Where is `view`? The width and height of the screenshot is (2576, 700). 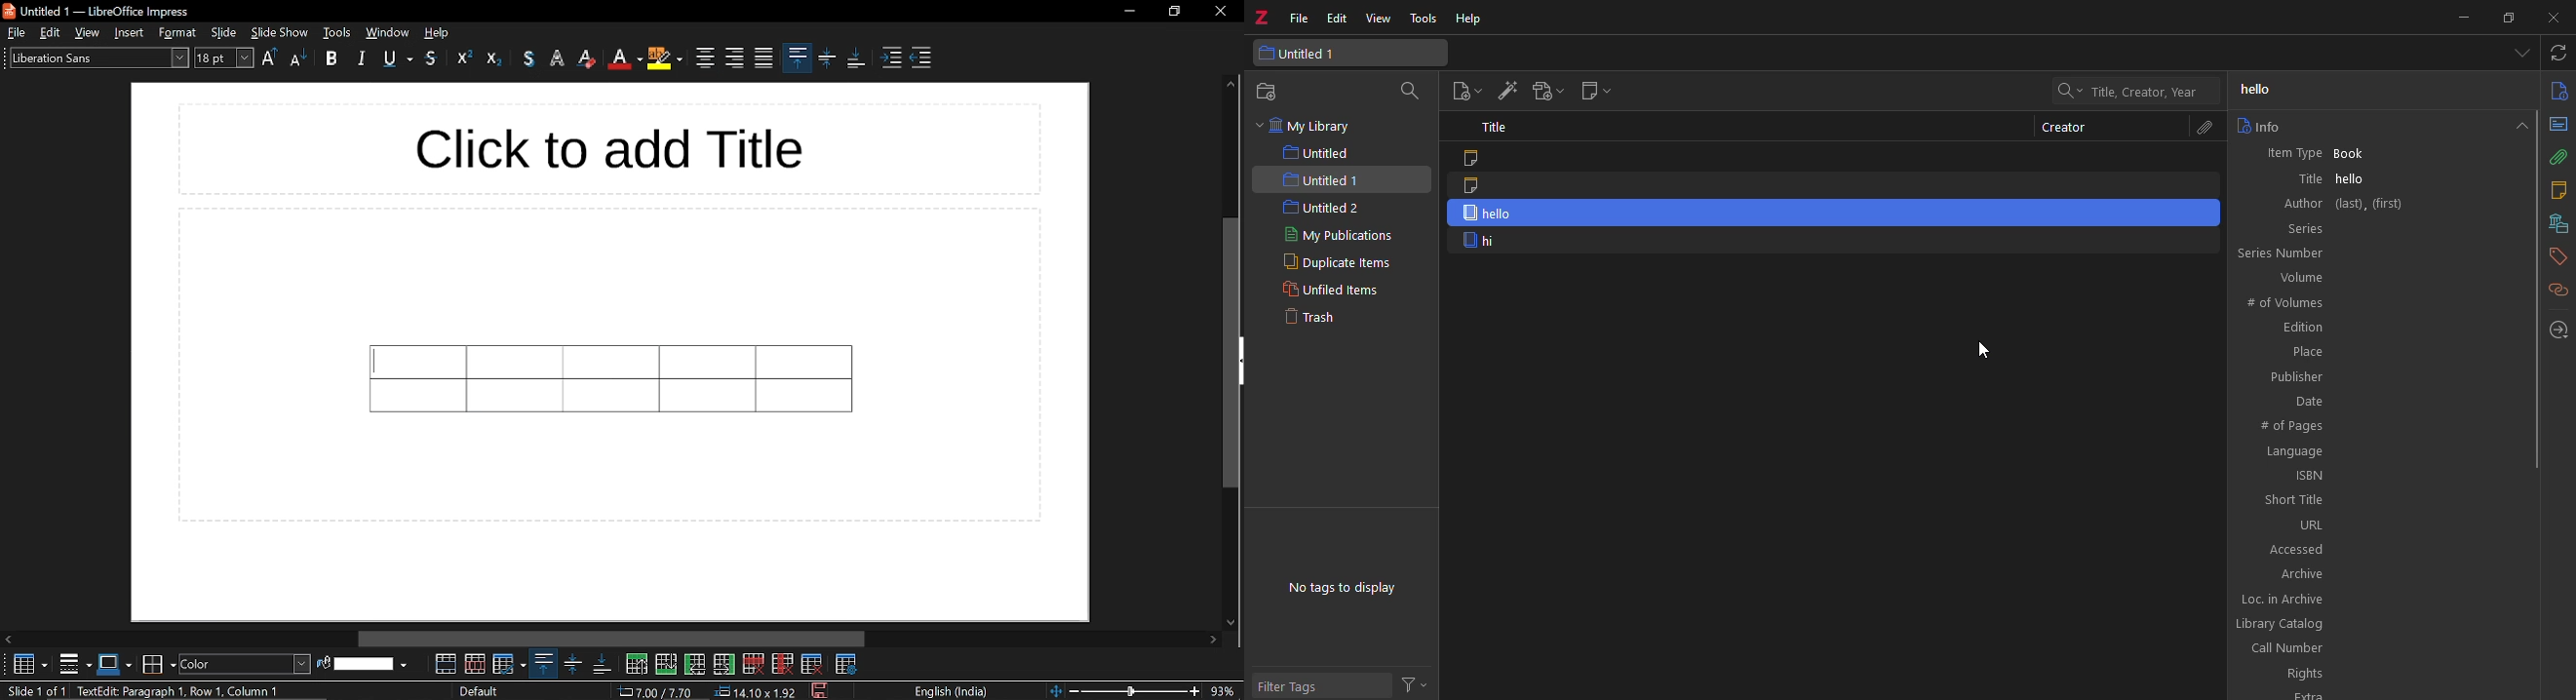 view is located at coordinates (1381, 19).